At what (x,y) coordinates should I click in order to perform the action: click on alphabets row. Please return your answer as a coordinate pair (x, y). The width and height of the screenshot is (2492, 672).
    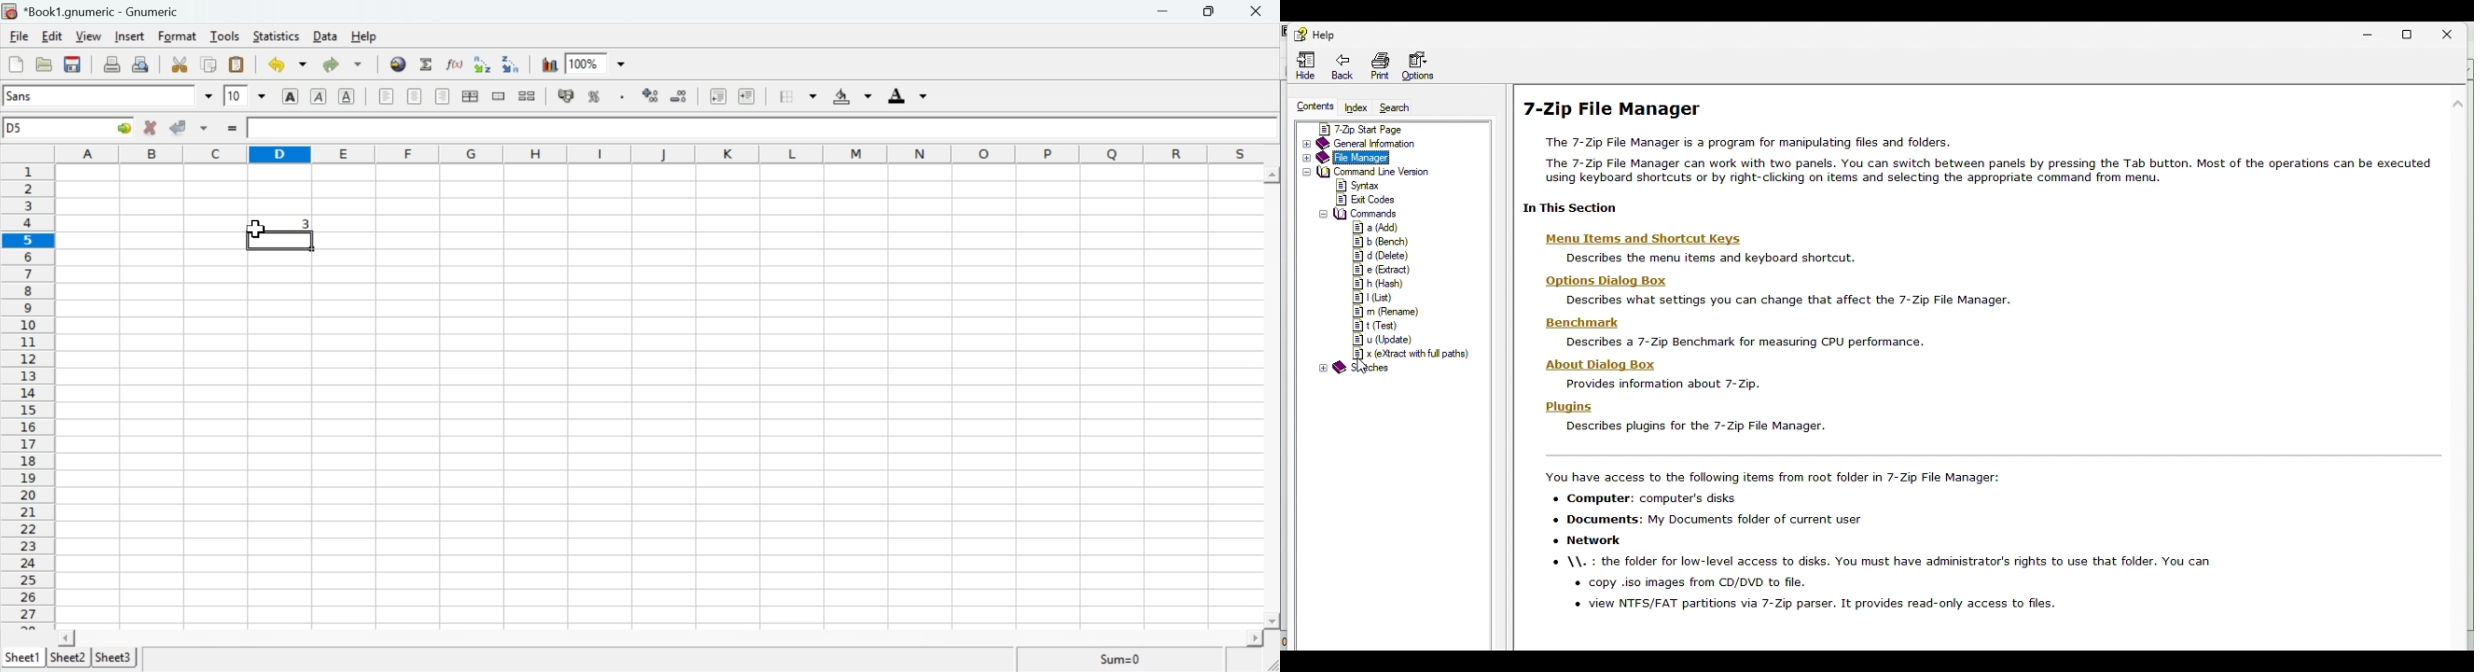
    Looking at the image, I should click on (655, 152).